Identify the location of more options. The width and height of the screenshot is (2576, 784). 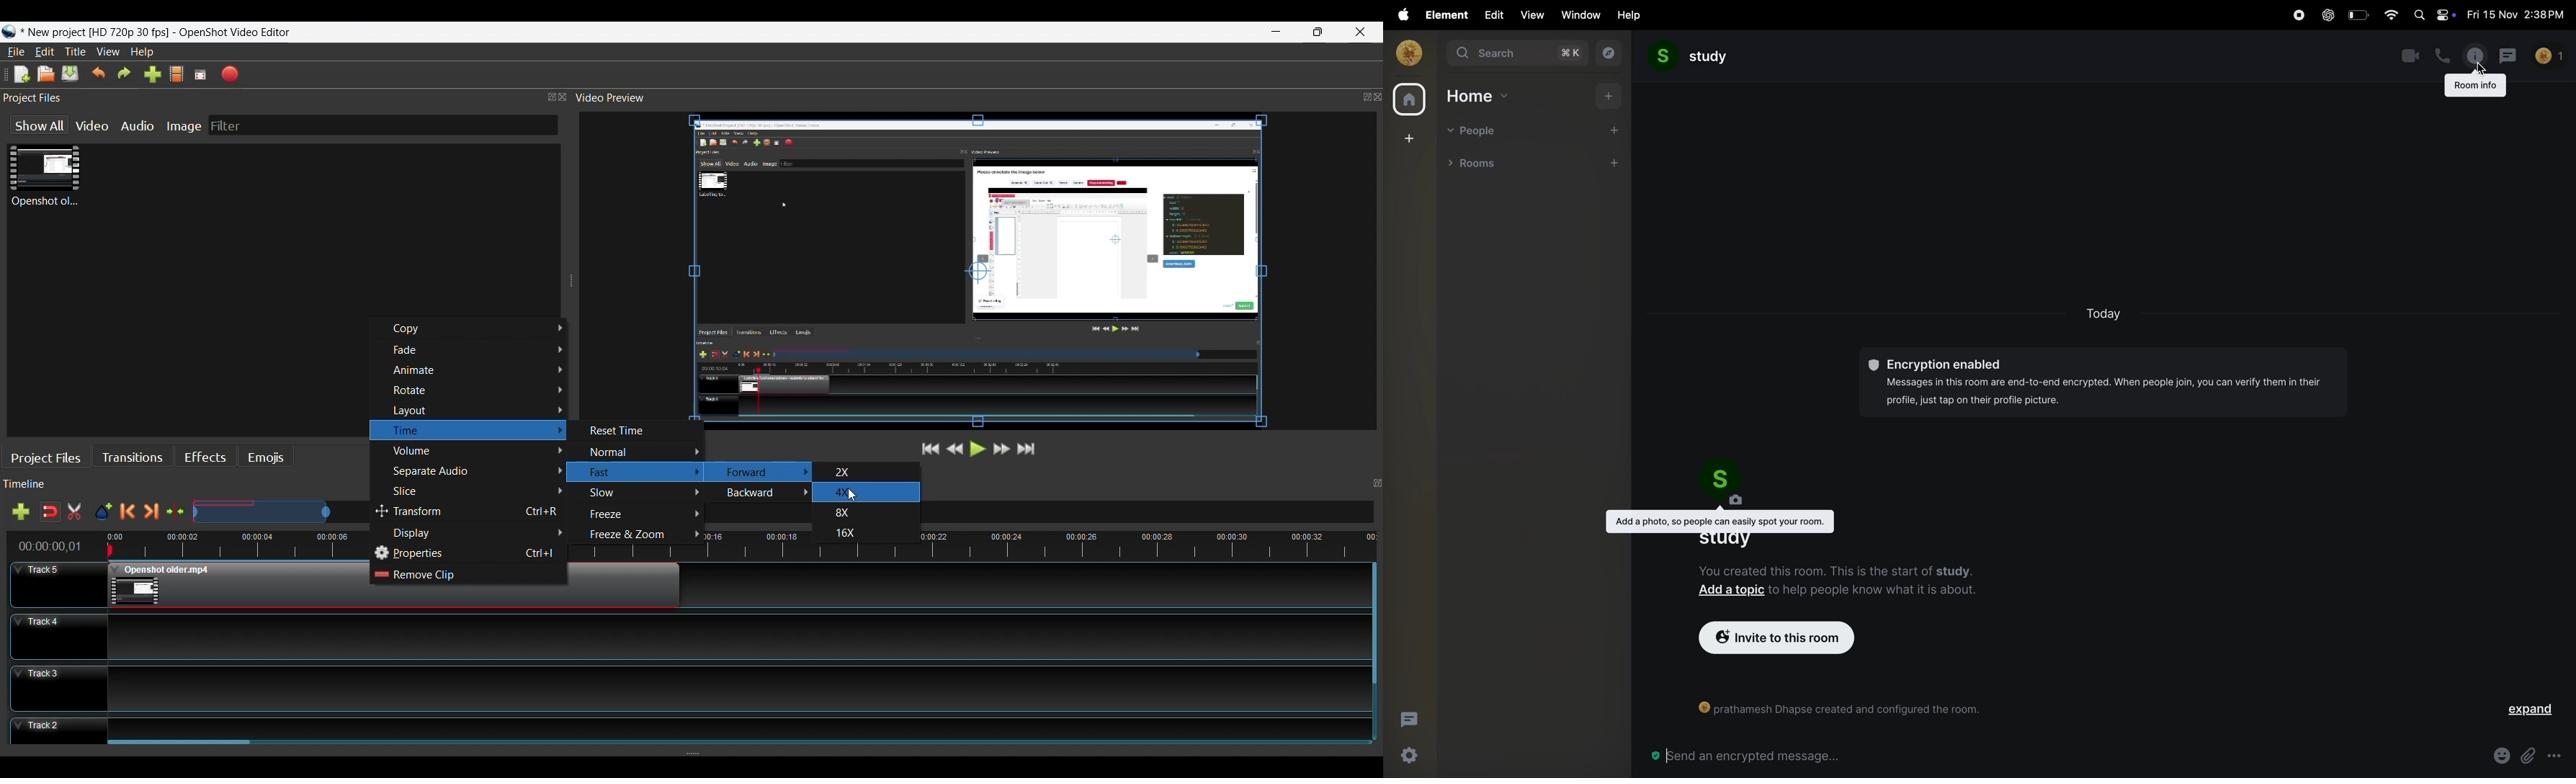
(2559, 757).